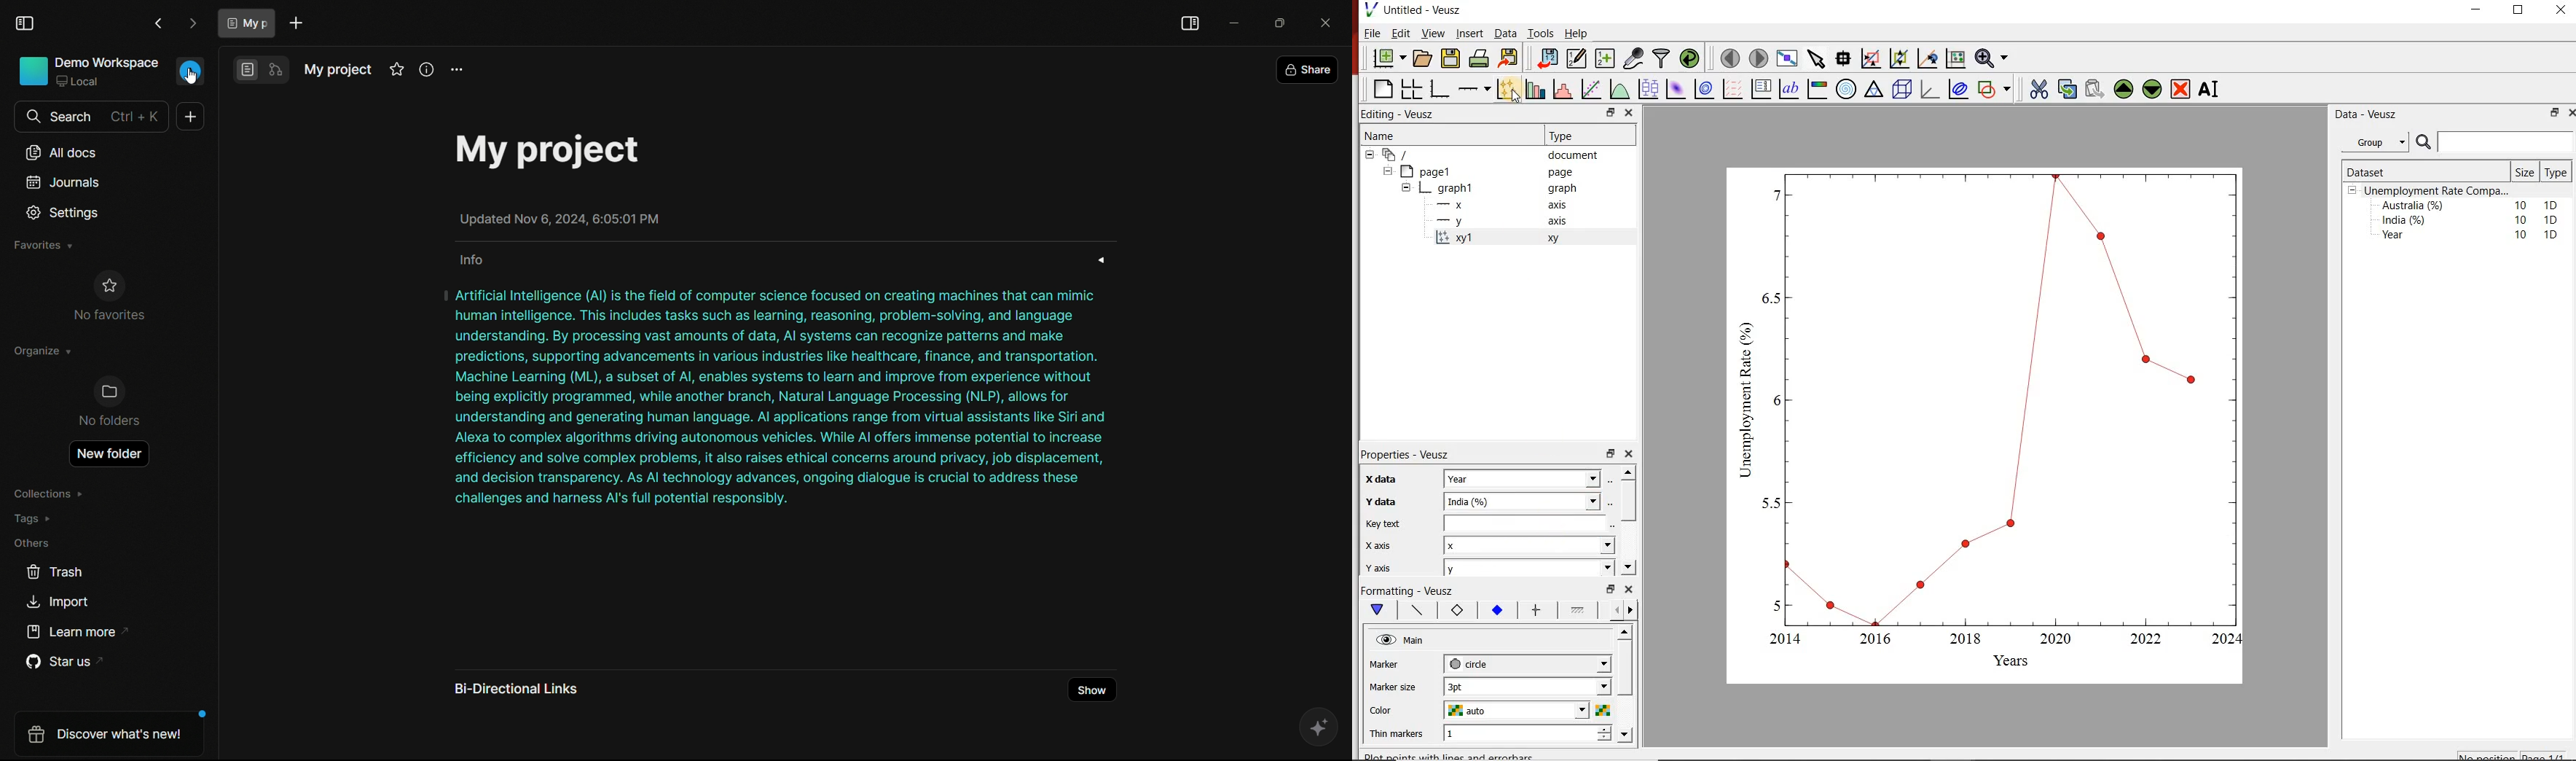 The image size is (2576, 784). What do you see at coordinates (1308, 70) in the screenshot?
I see `share` at bounding box center [1308, 70].